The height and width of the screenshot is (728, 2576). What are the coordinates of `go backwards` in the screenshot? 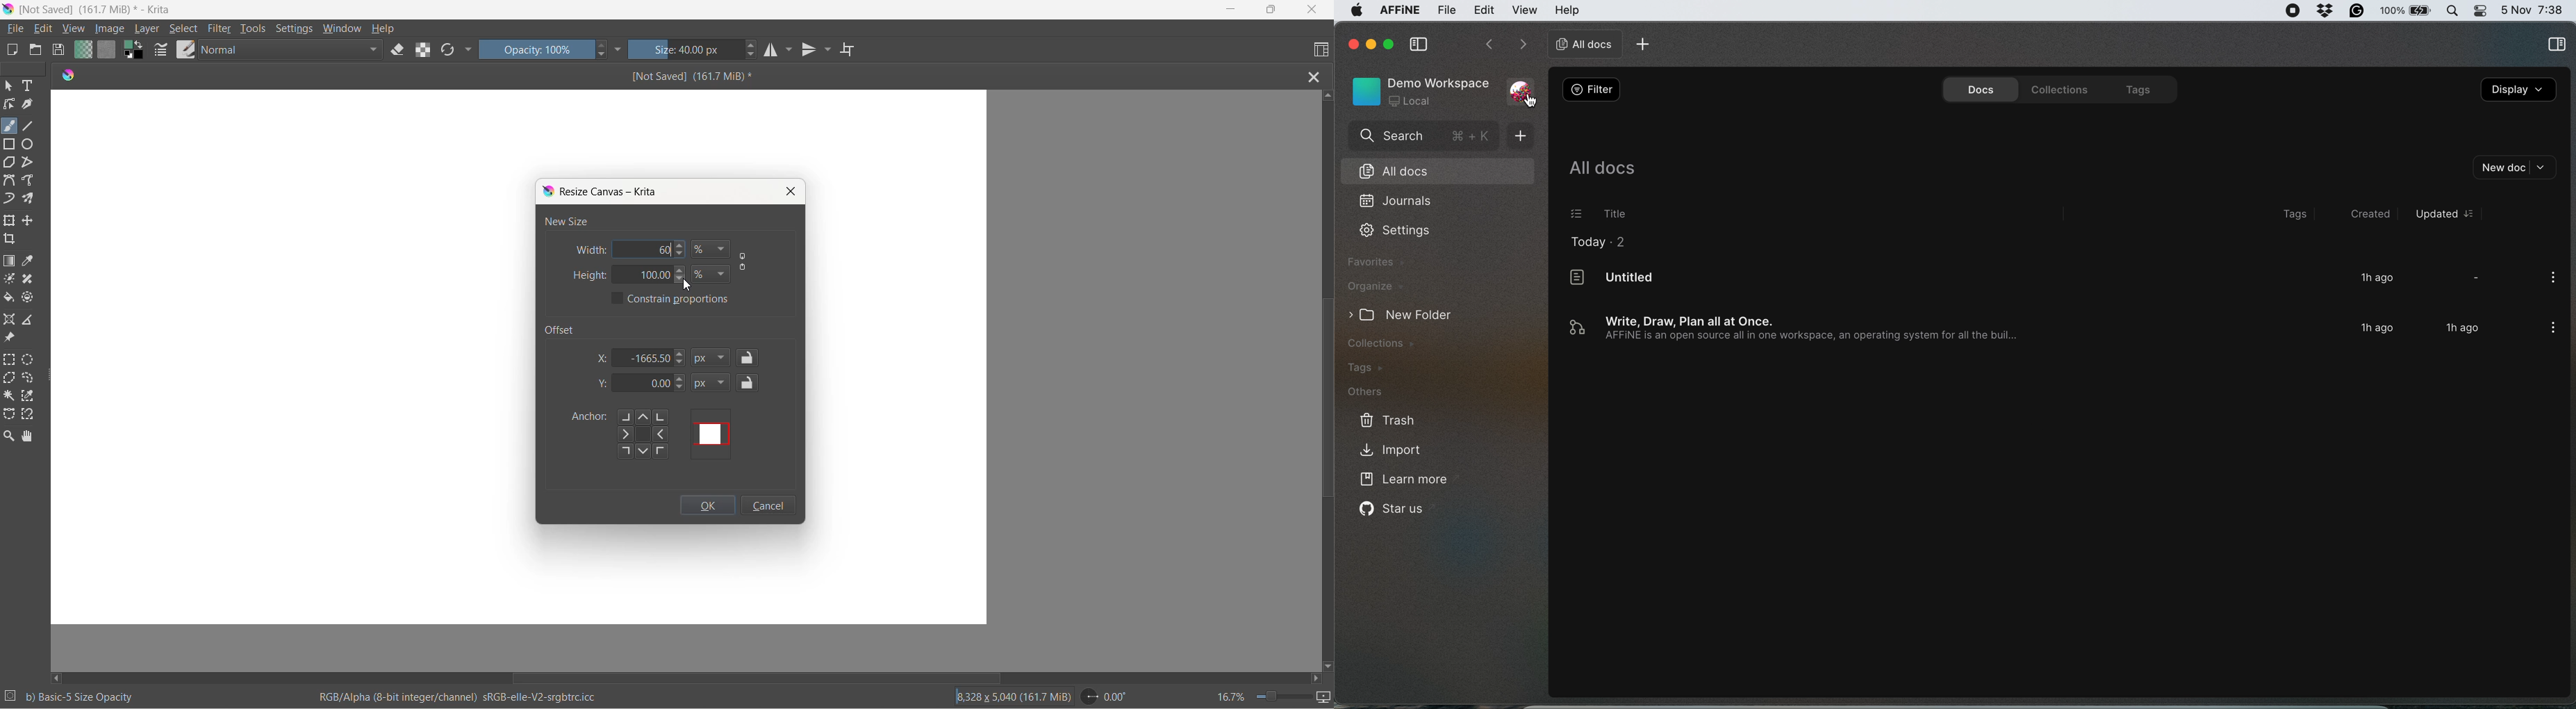 It's located at (1488, 45).